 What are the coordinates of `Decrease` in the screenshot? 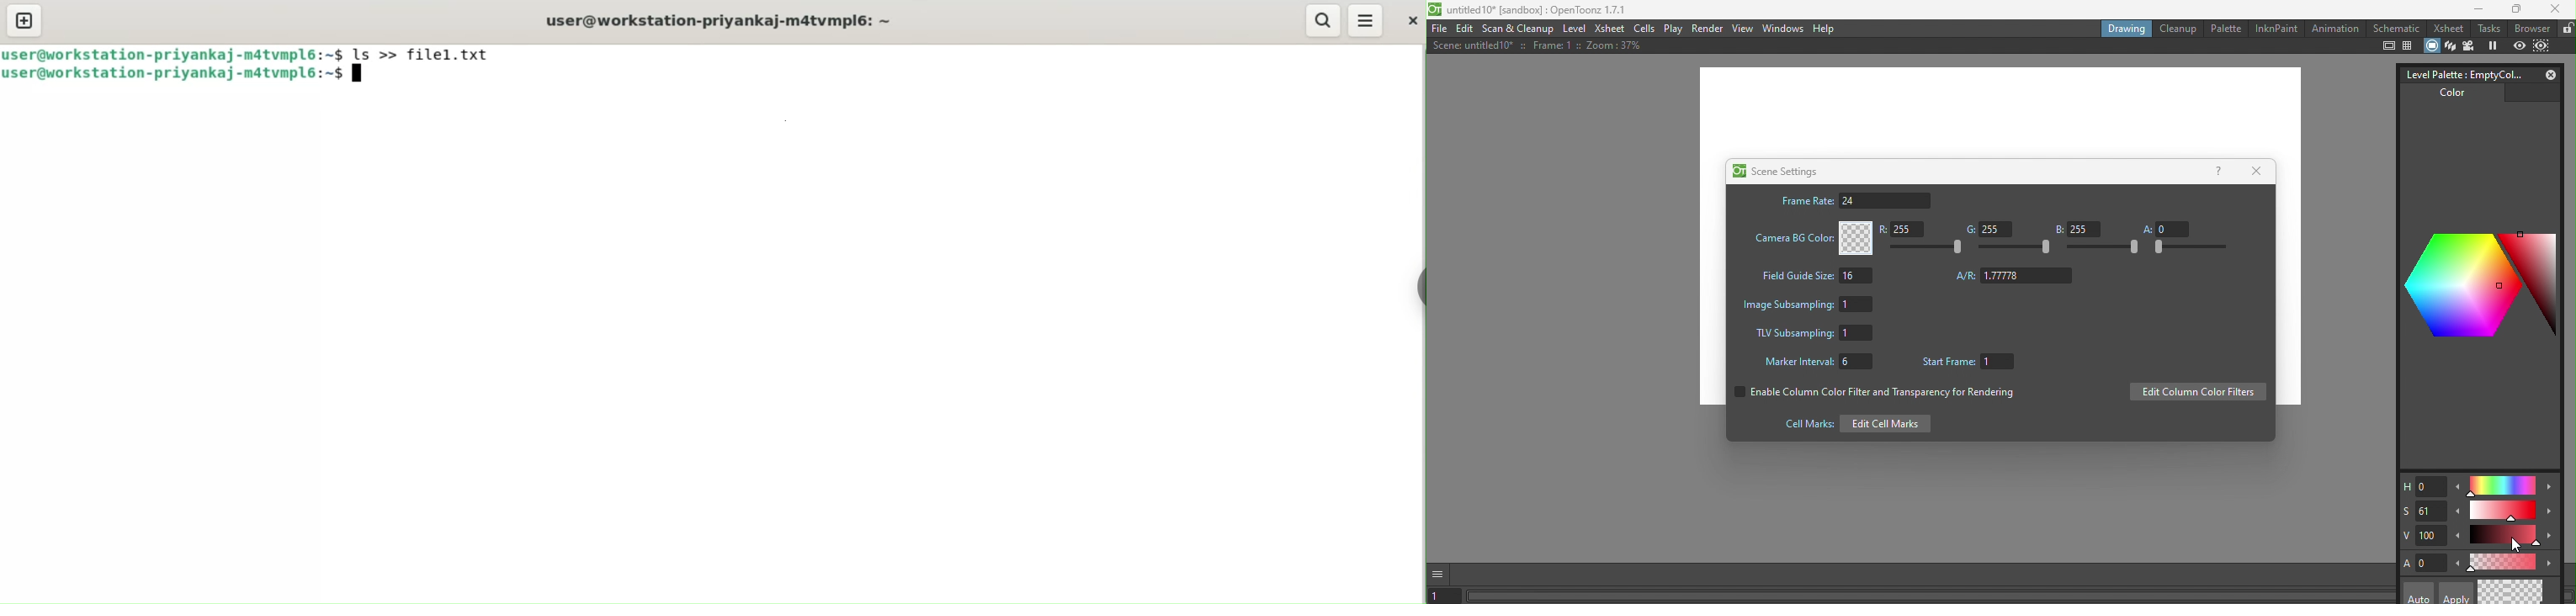 It's located at (2457, 565).